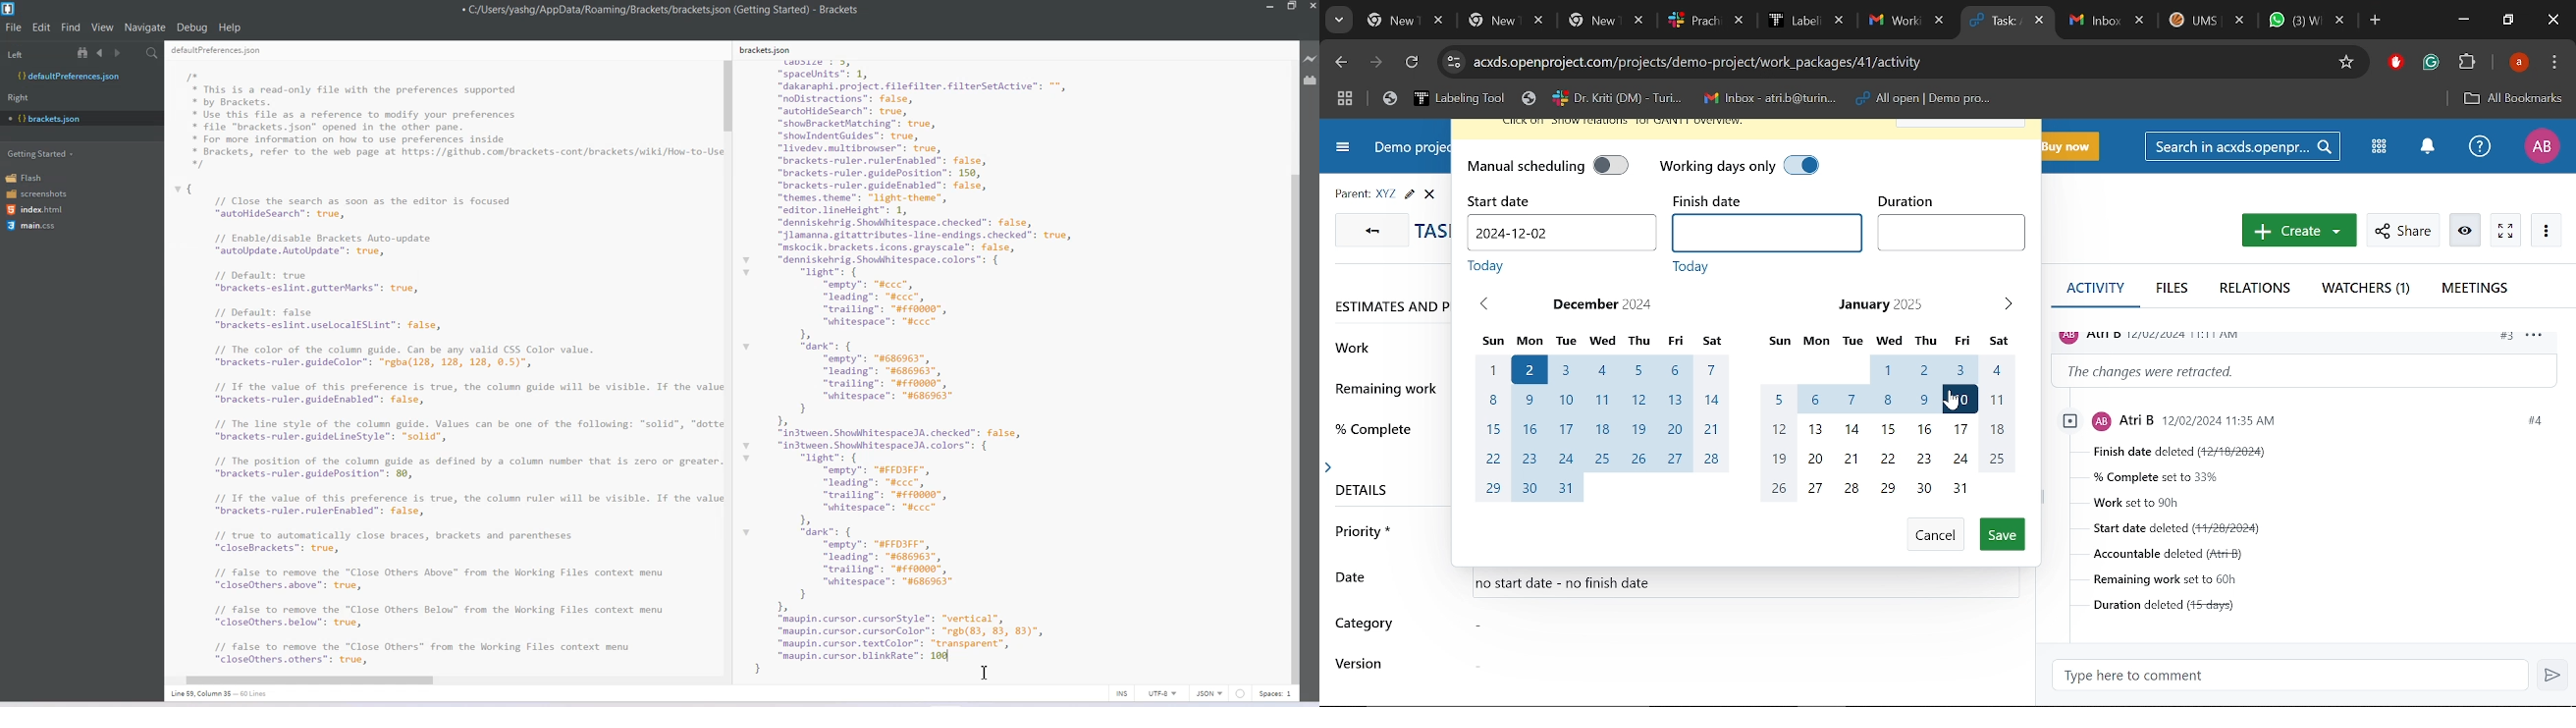 This screenshot has width=2576, height=728. I want to click on main.css, so click(31, 226).